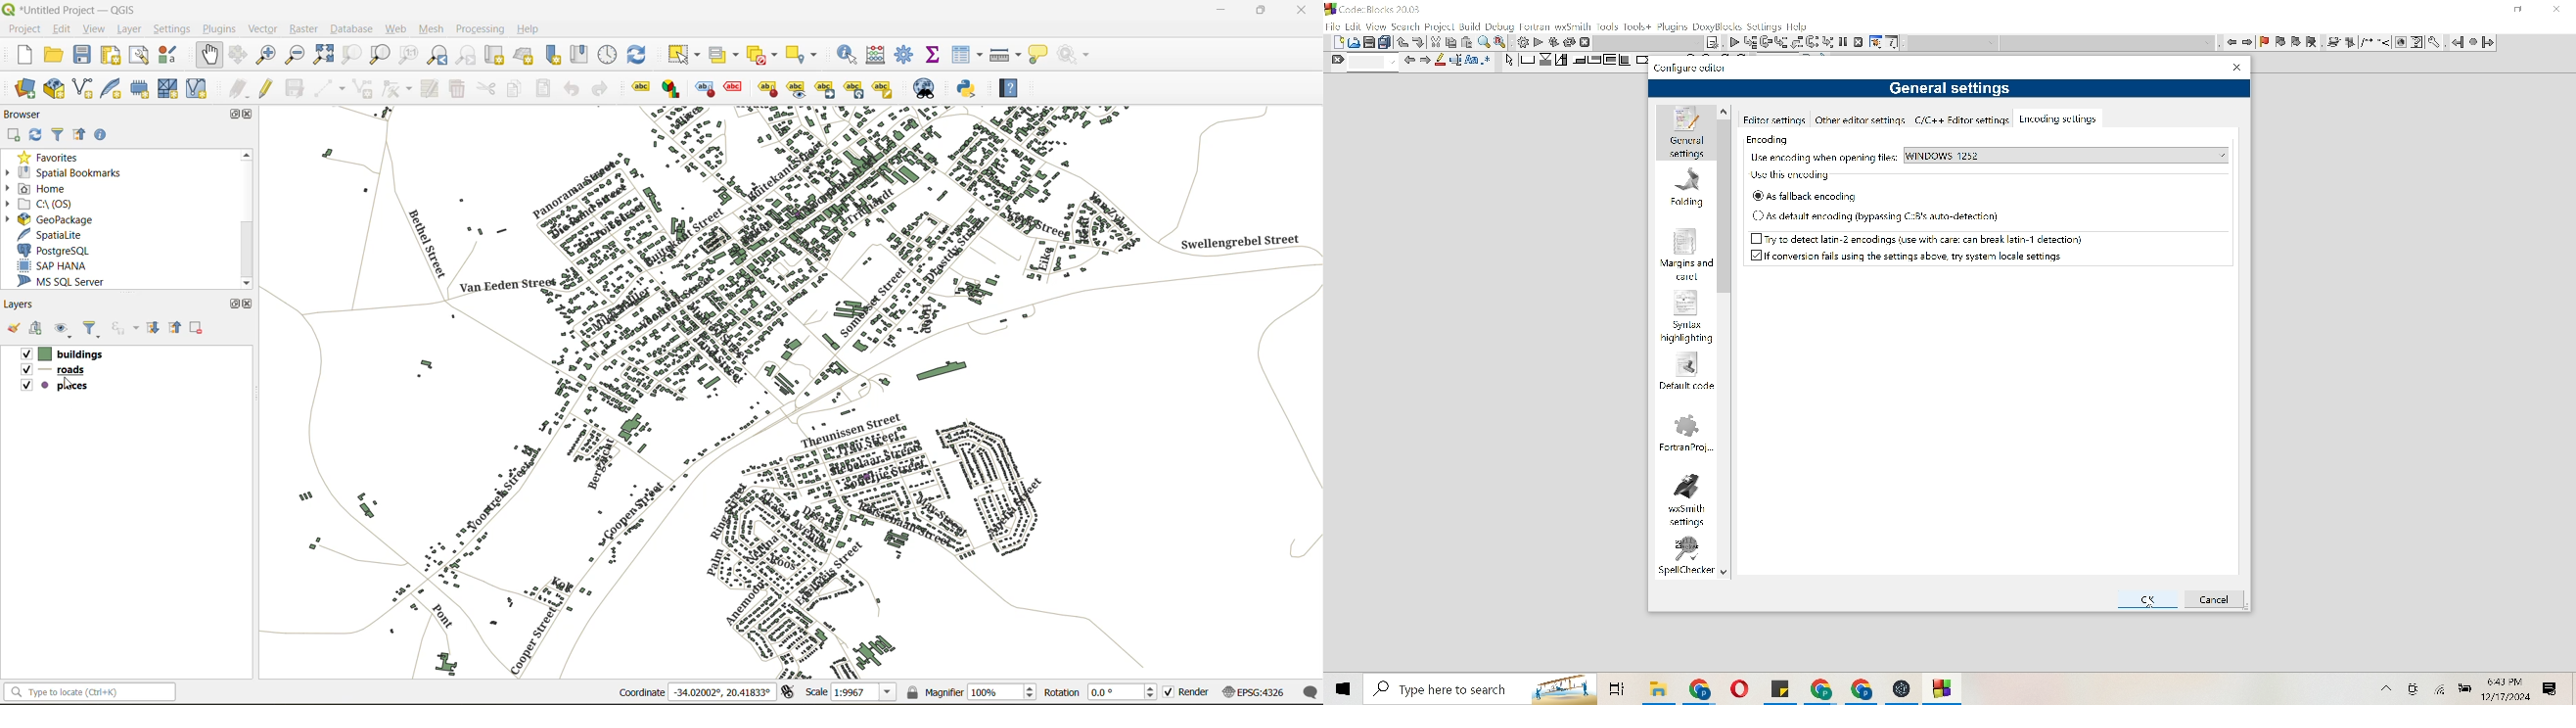  What do you see at coordinates (1405, 25) in the screenshot?
I see `Search` at bounding box center [1405, 25].